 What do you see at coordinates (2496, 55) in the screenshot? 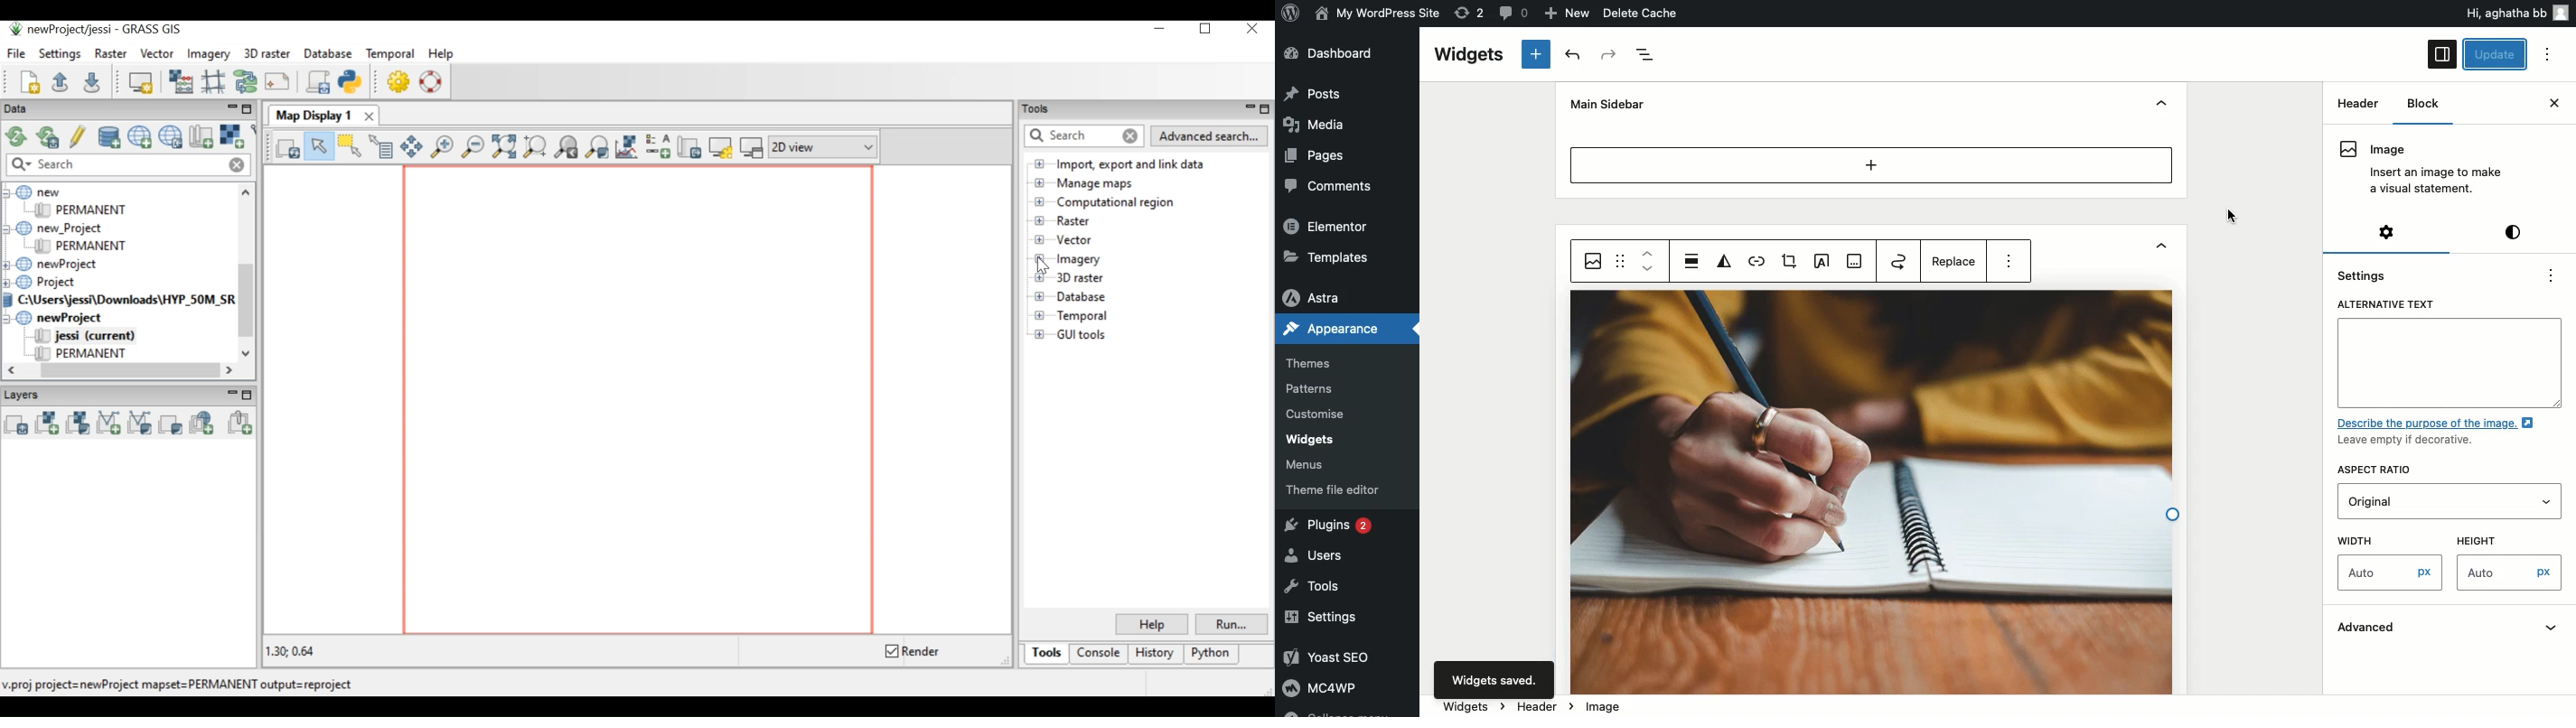
I see `Click update` at bounding box center [2496, 55].